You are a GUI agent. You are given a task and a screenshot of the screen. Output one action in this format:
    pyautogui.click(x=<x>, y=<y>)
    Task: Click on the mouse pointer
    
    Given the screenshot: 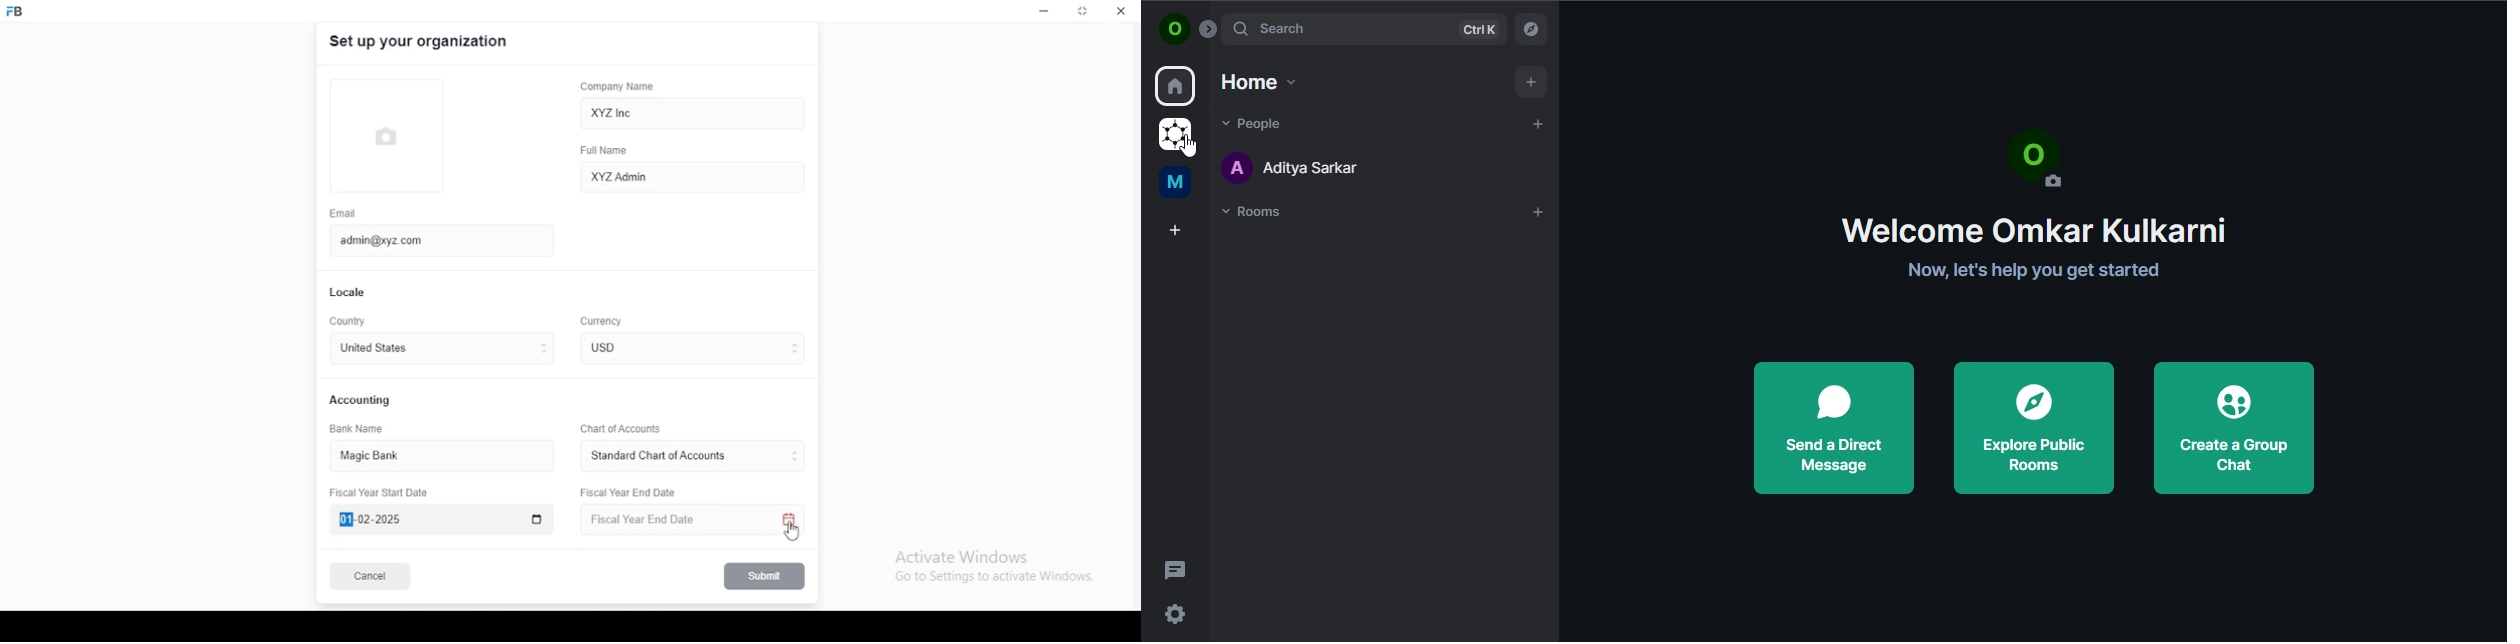 What is the action you would take?
    pyautogui.click(x=787, y=533)
    